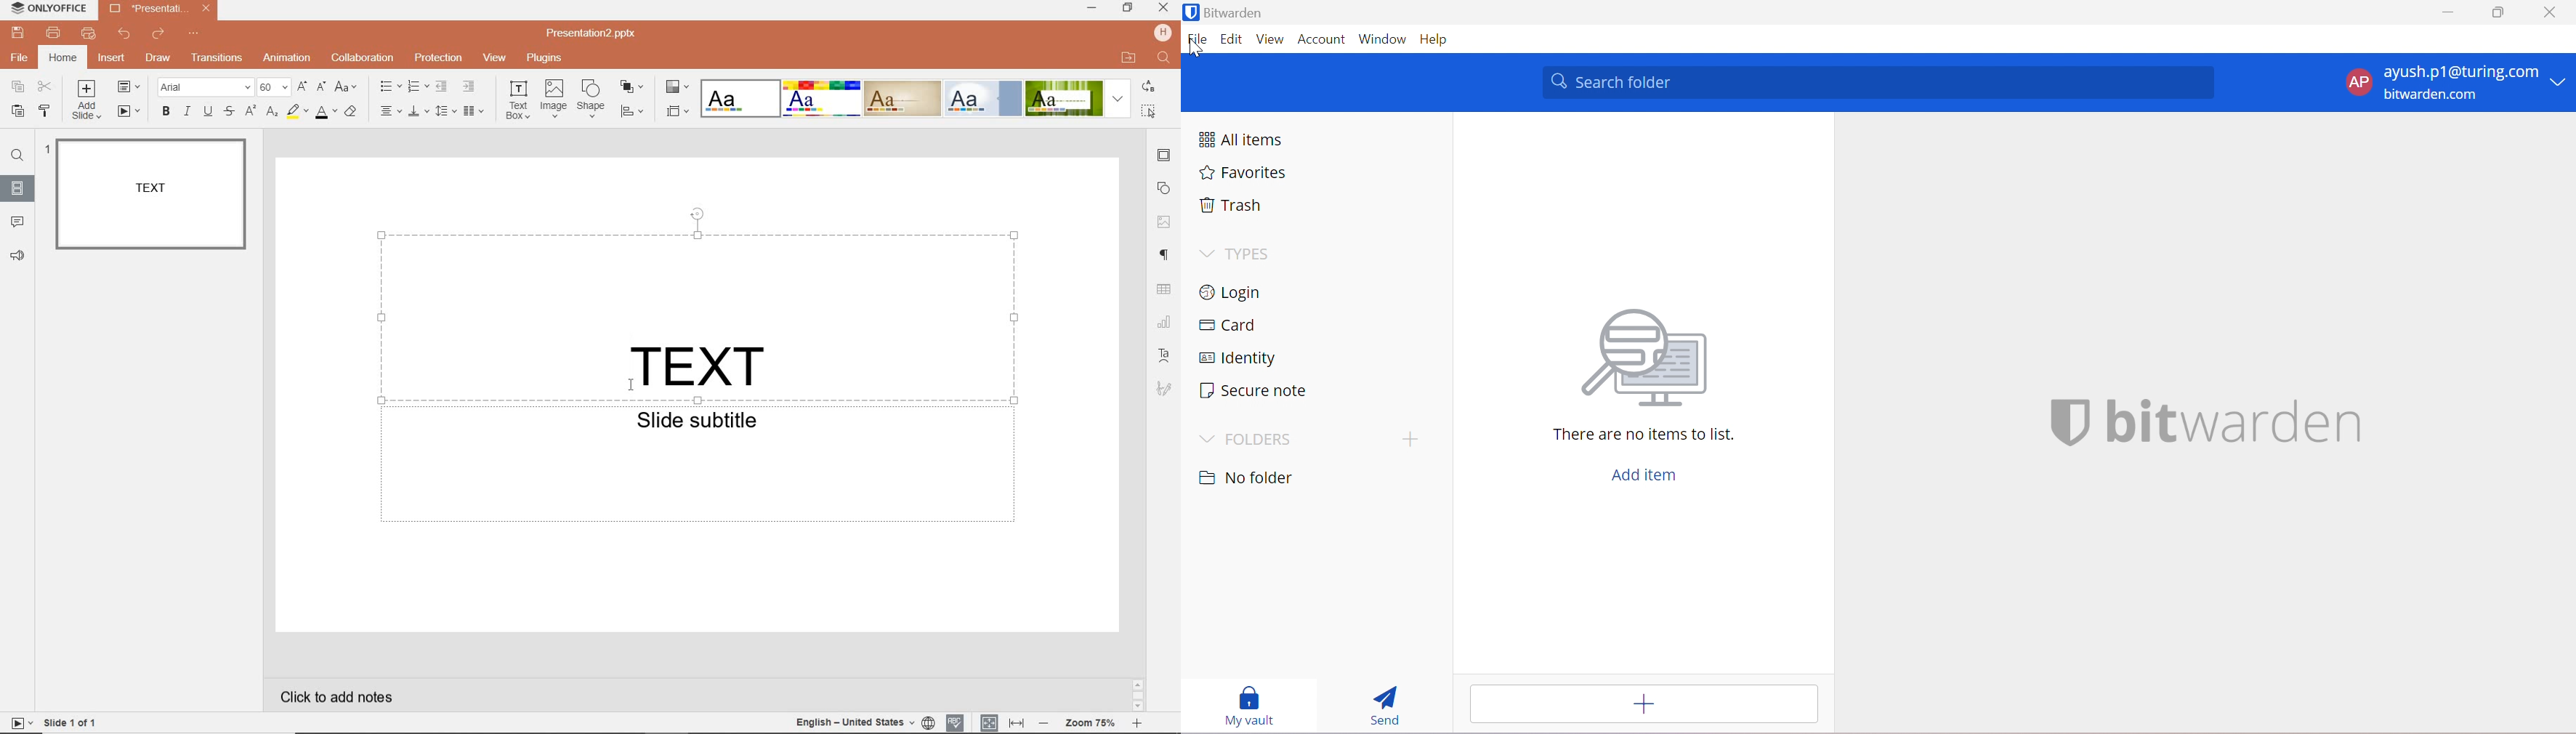 This screenshot has height=756, width=2576. Describe the element at coordinates (1206, 254) in the screenshot. I see `Drop Down` at that location.